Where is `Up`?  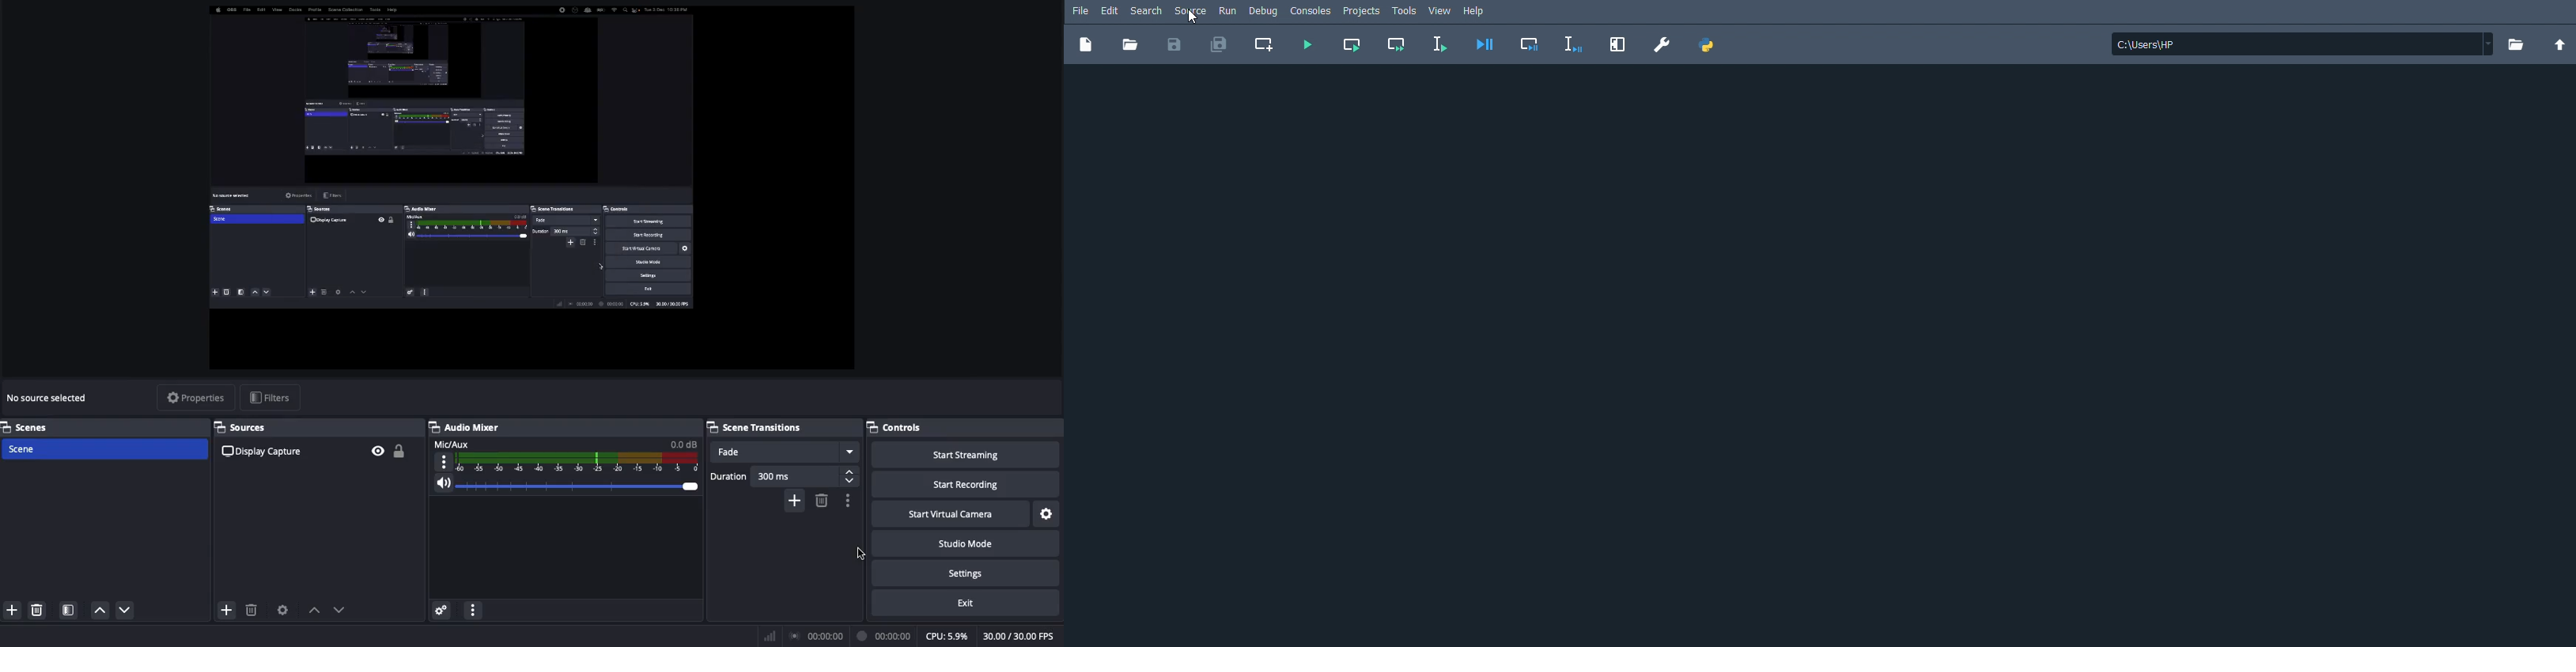 Up is located at coordinates (121, 611).